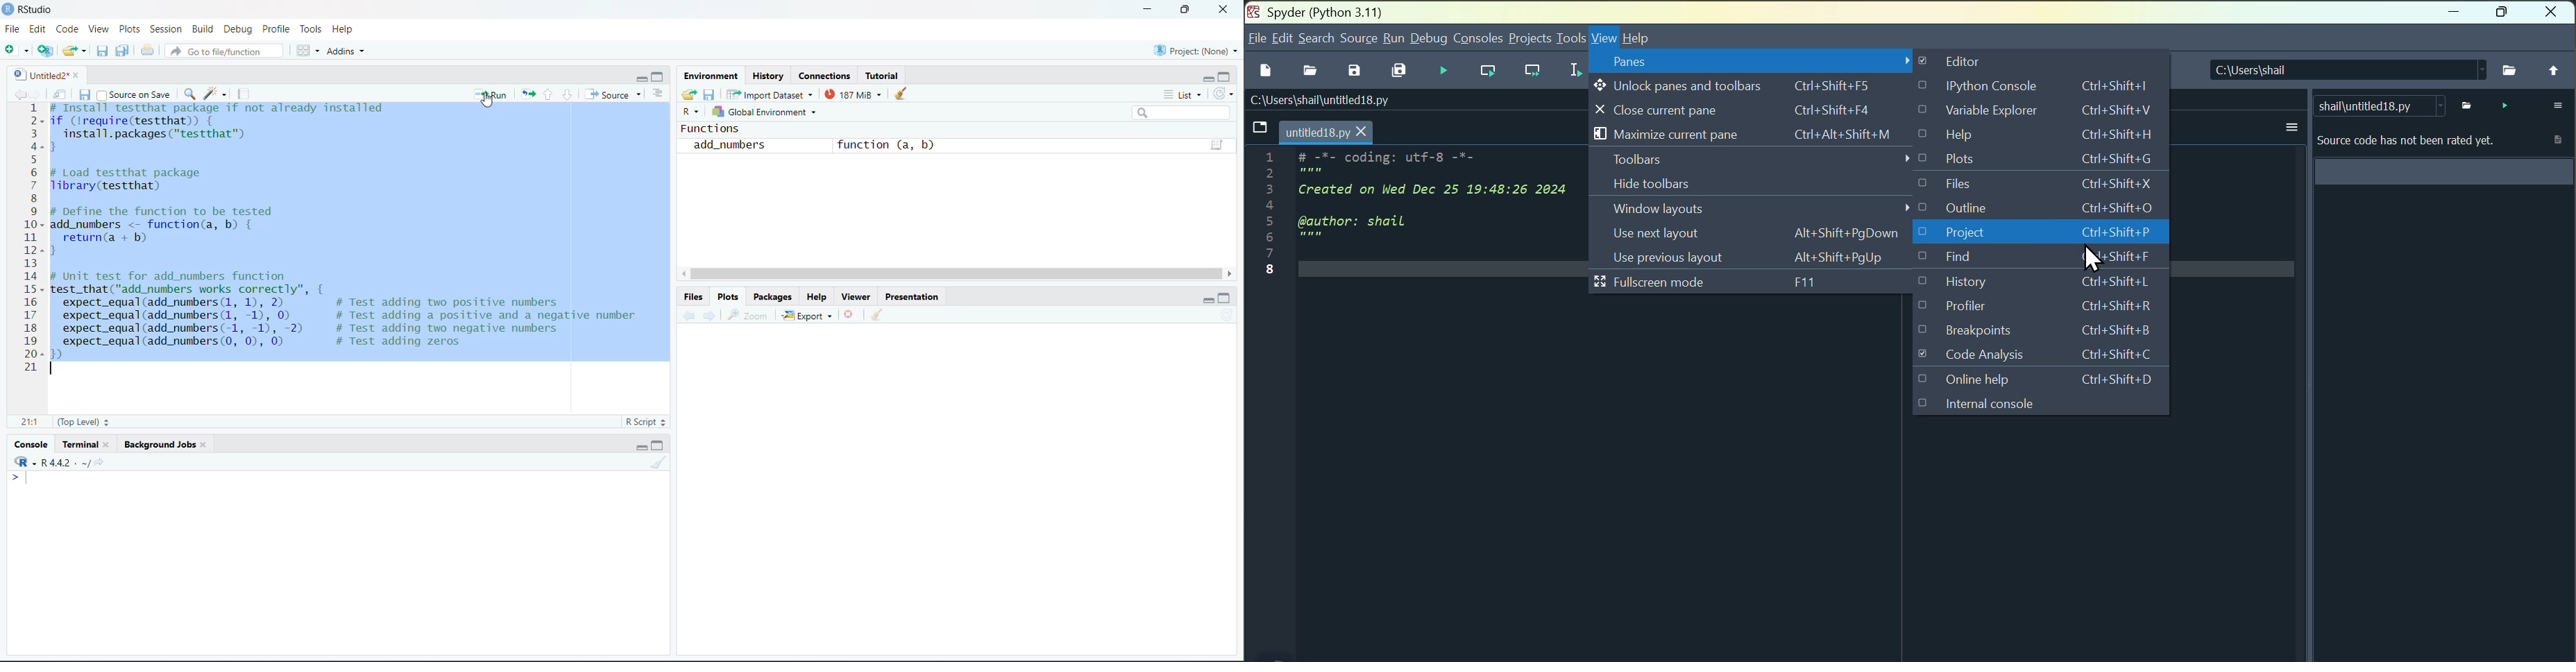  Describe the element at coordinates (105, 51) in the screenshot. I see `save current document` at that location.